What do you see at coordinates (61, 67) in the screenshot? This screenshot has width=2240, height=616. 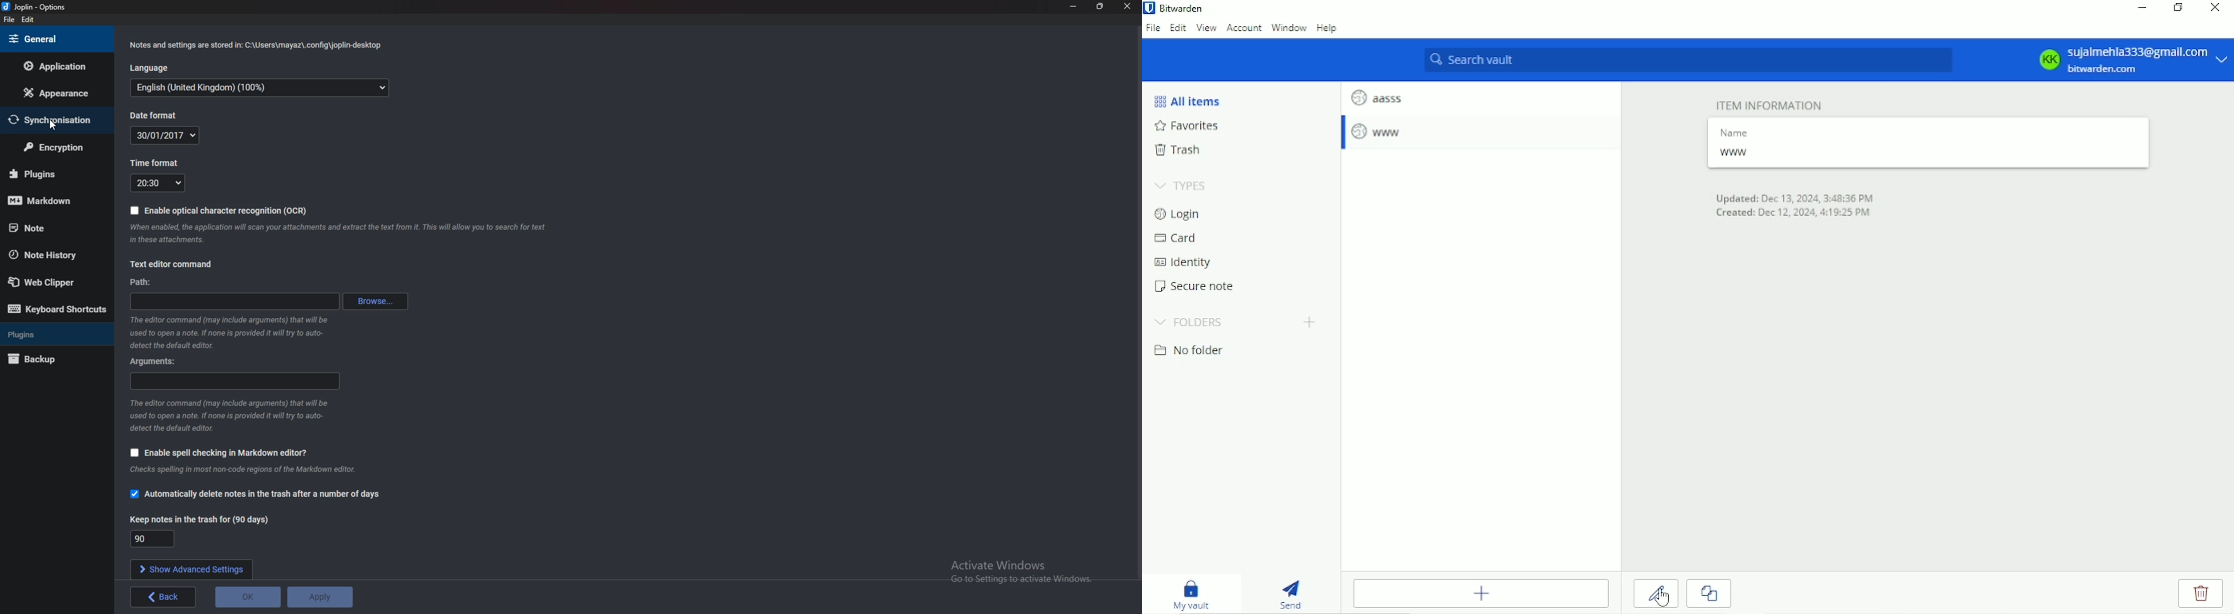 I see `Application` at bounding box center [61, 67].